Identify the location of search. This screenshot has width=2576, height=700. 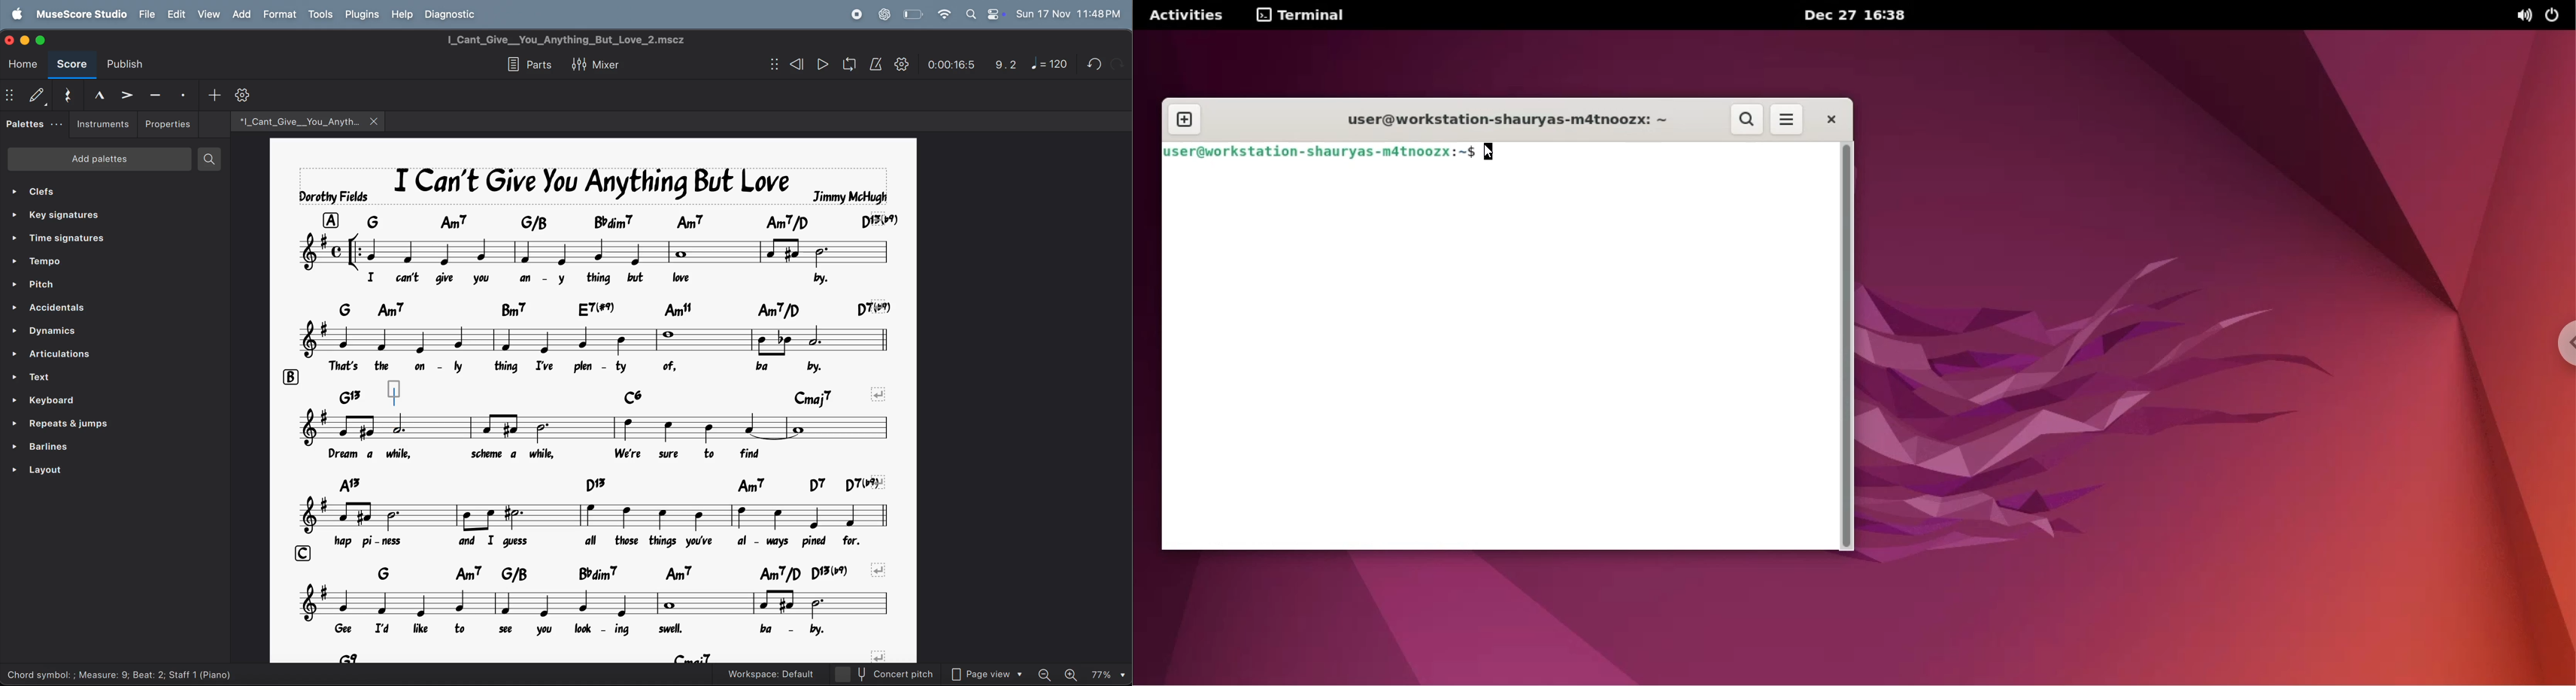
(214, 159).